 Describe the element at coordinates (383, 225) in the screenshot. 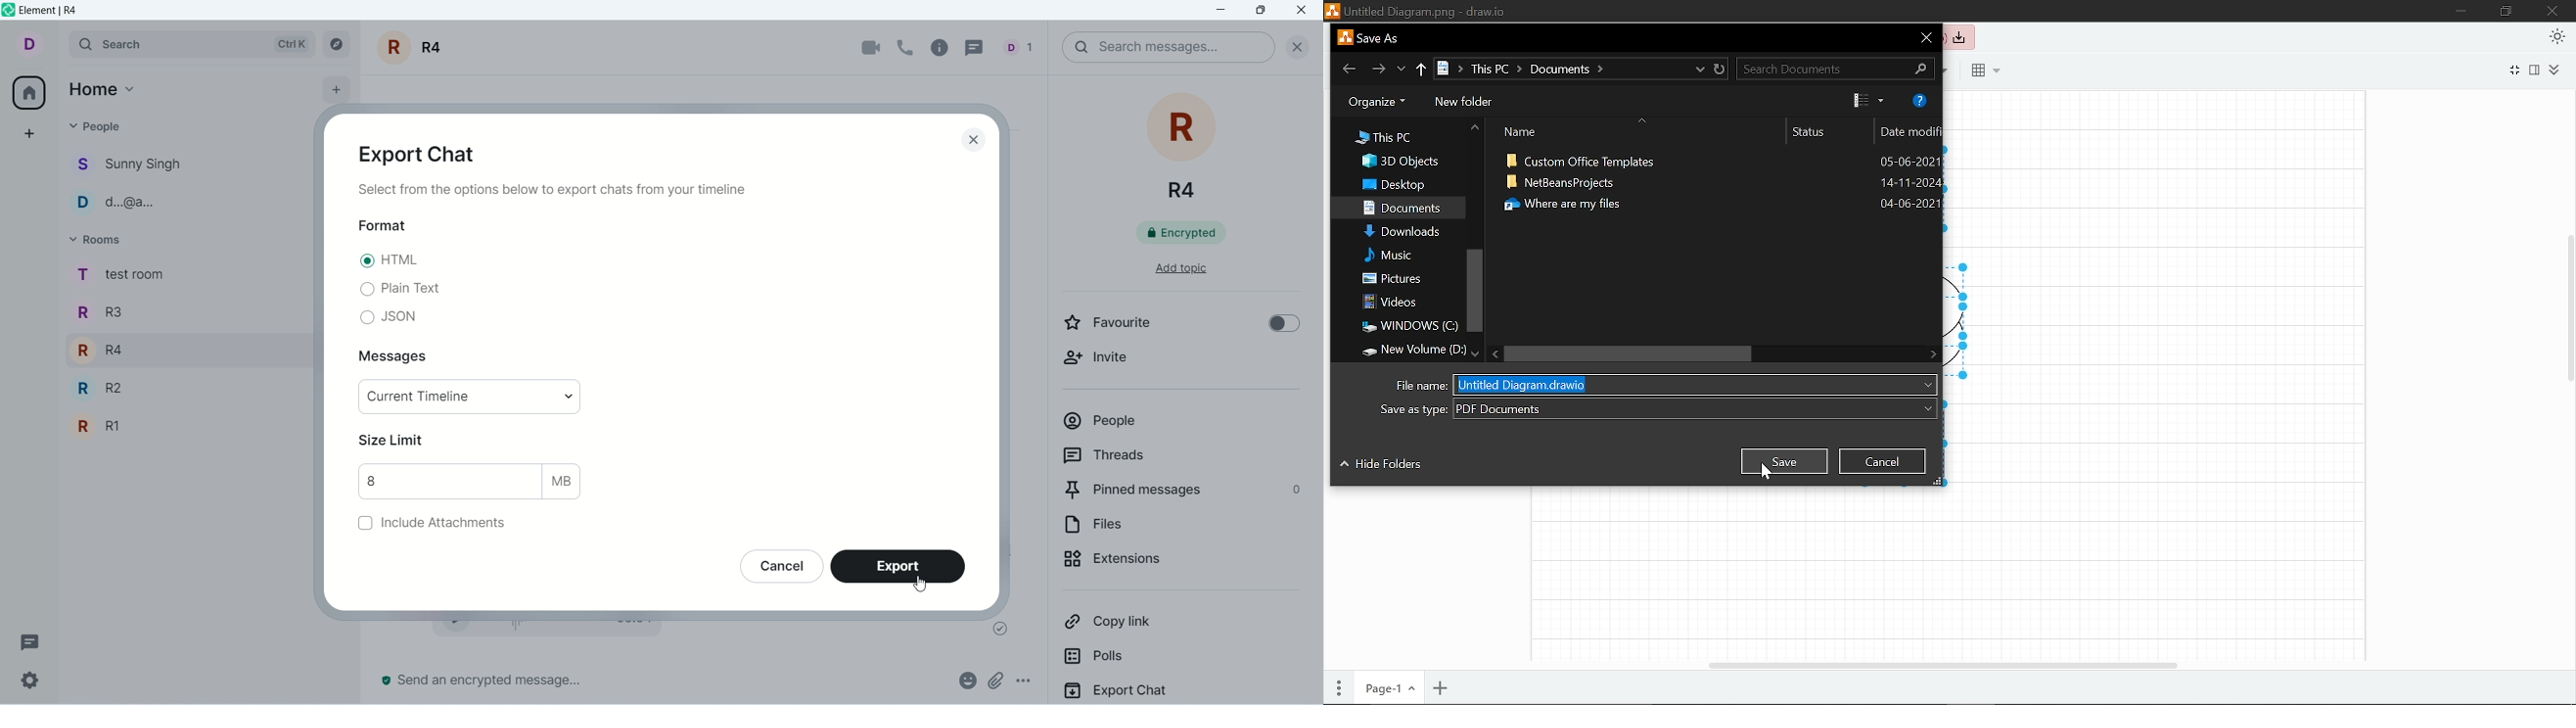

I see `format` at that location.